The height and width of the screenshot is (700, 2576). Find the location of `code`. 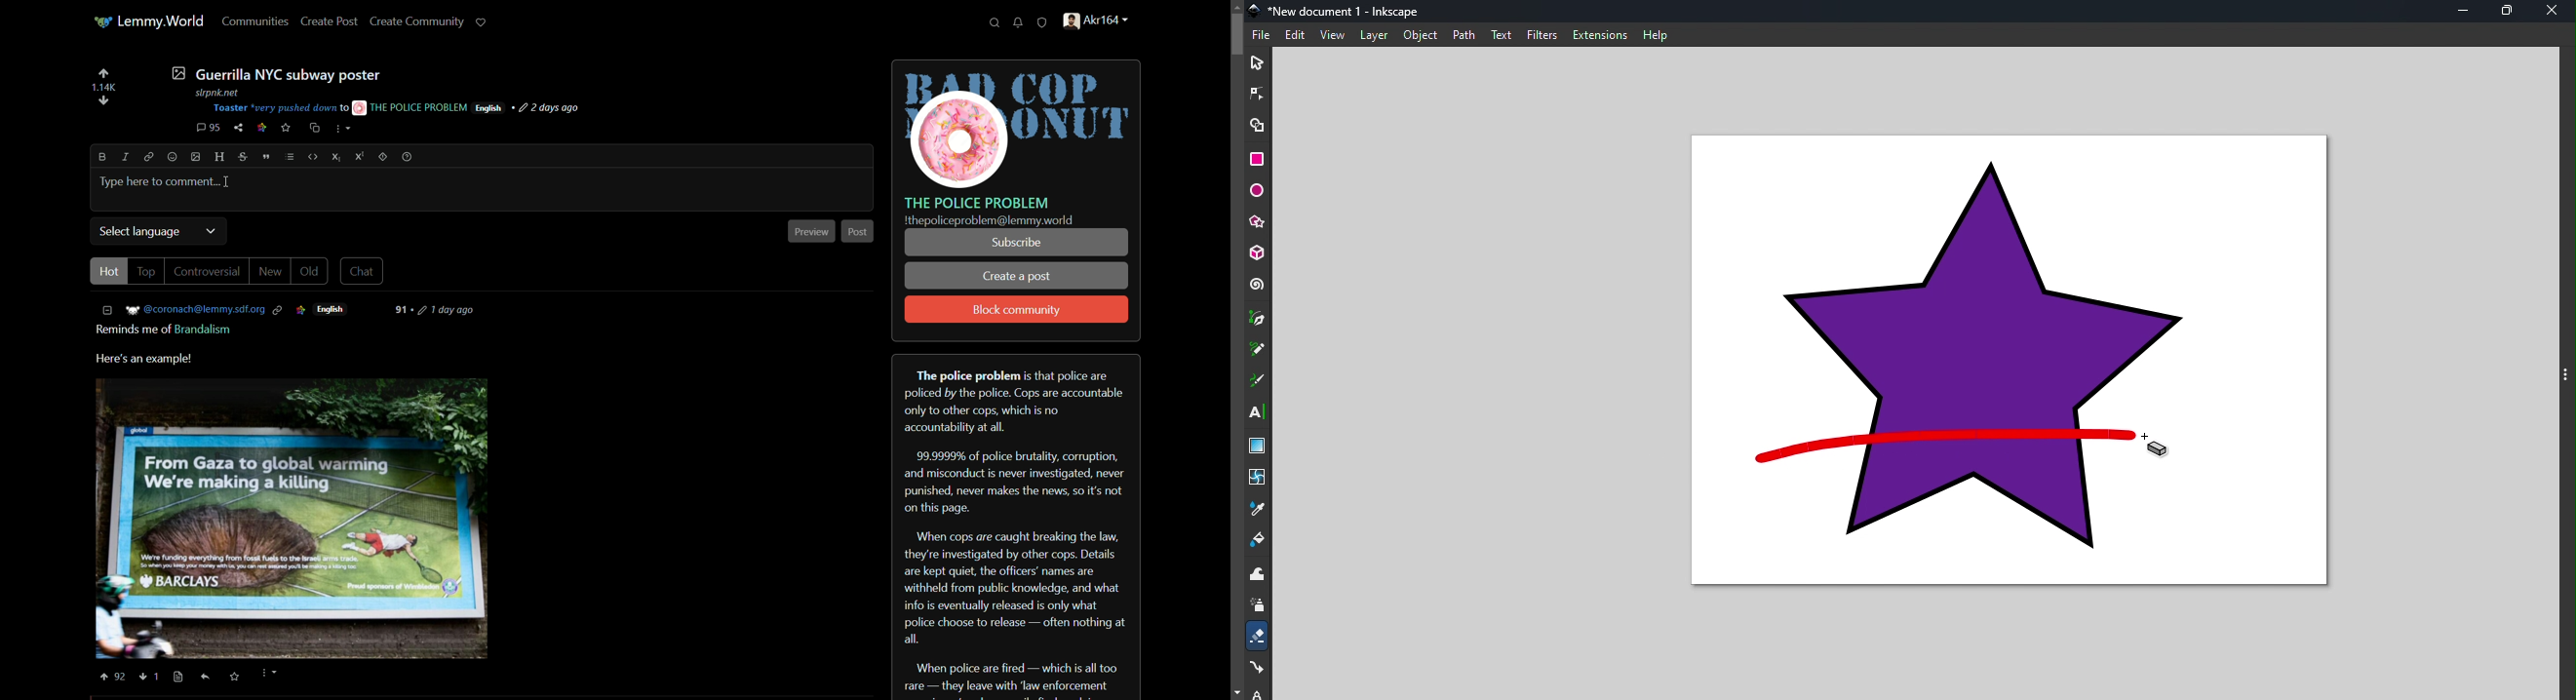

code is located at coordinates (314, 157).